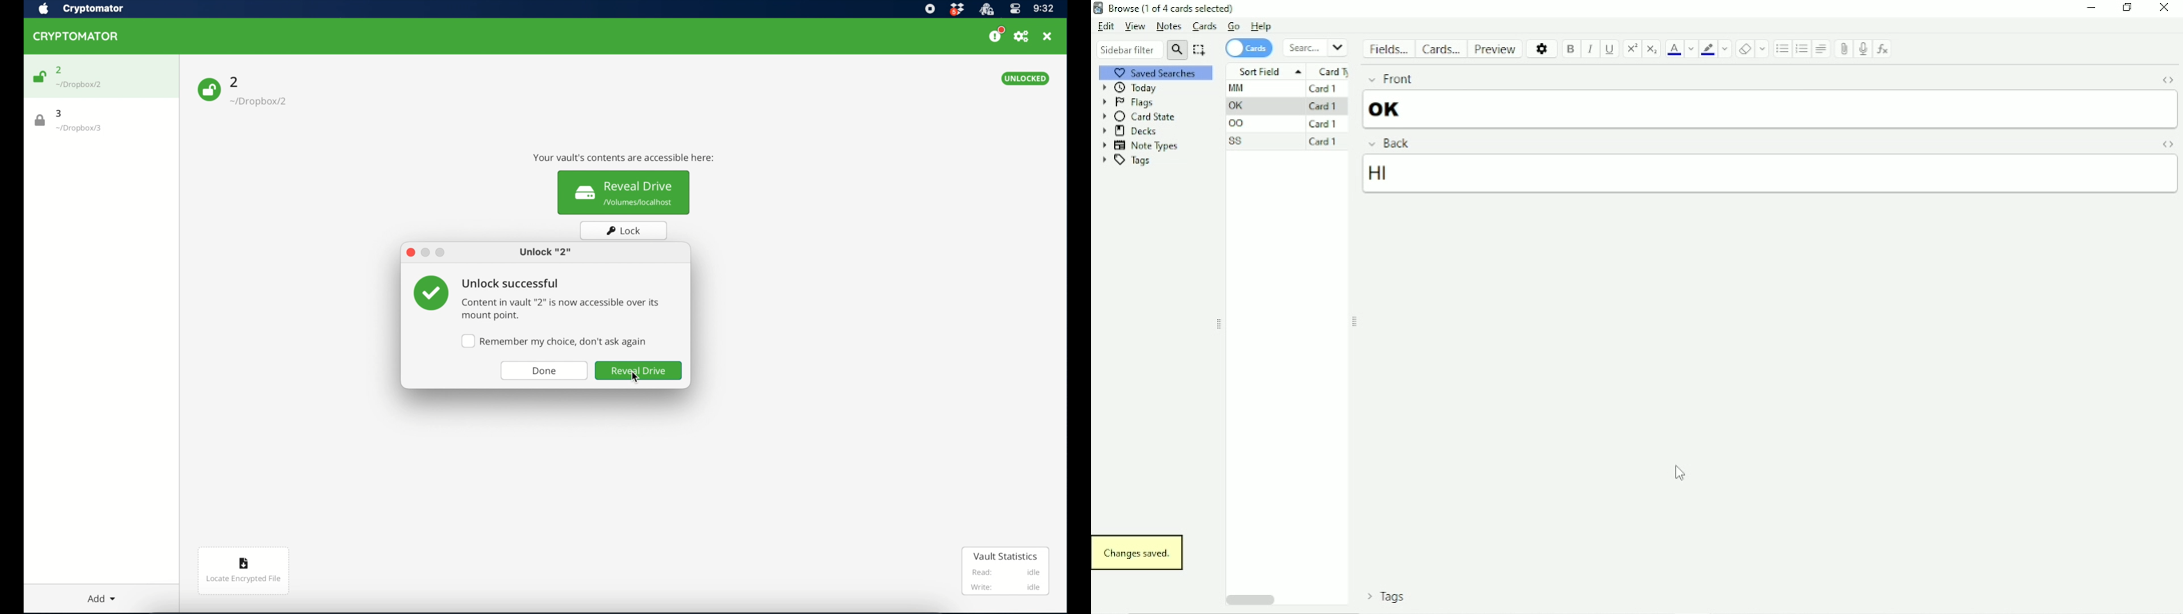 This screenshot has height=616, width=2184. I want to click on Notes, so click(1168, 26).